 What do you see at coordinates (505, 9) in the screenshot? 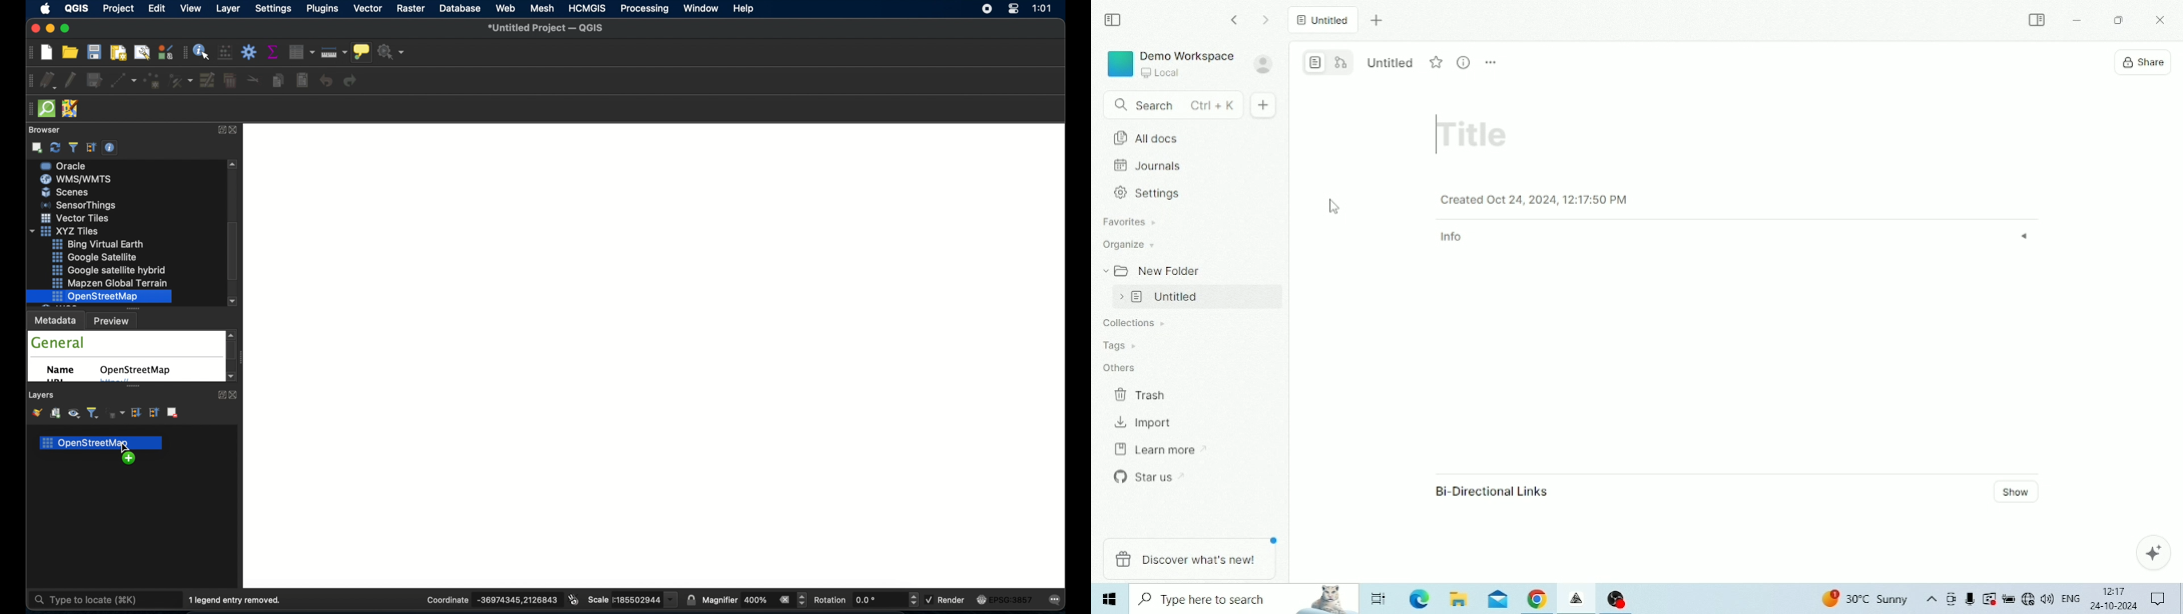
I see `web` at bounding box center [505, 9].